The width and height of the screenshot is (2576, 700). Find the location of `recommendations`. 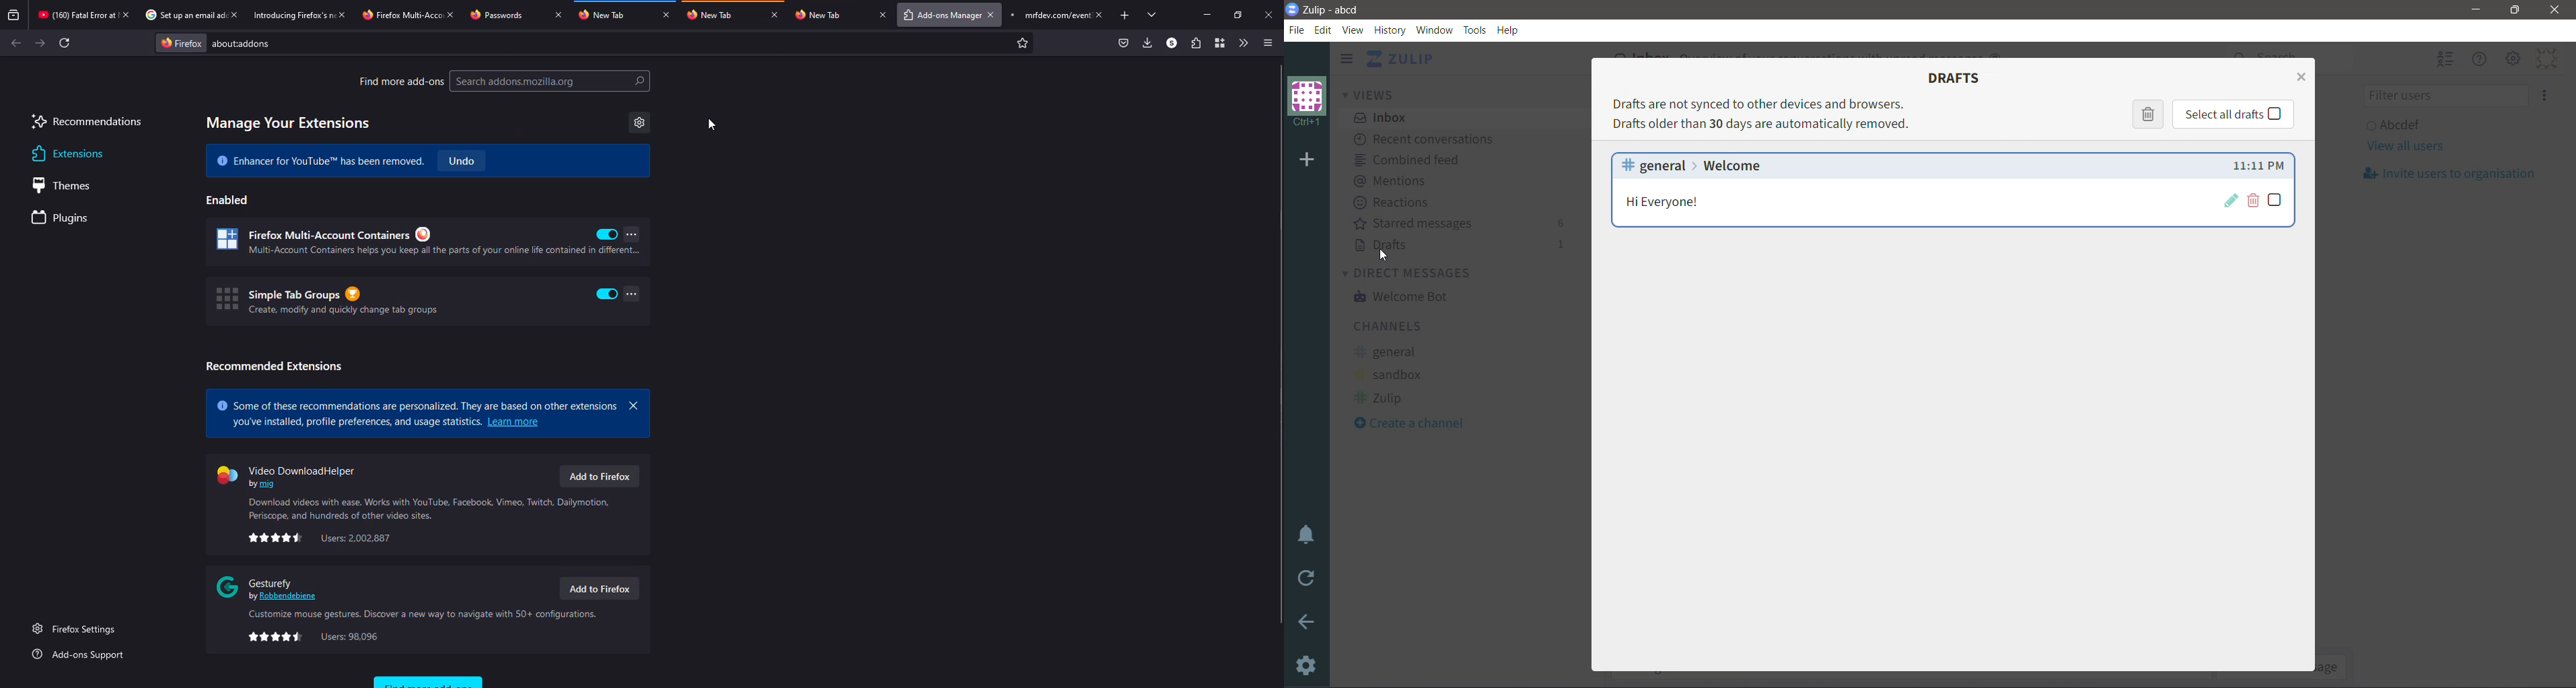

recommendations is located at coordinates (87, 123).